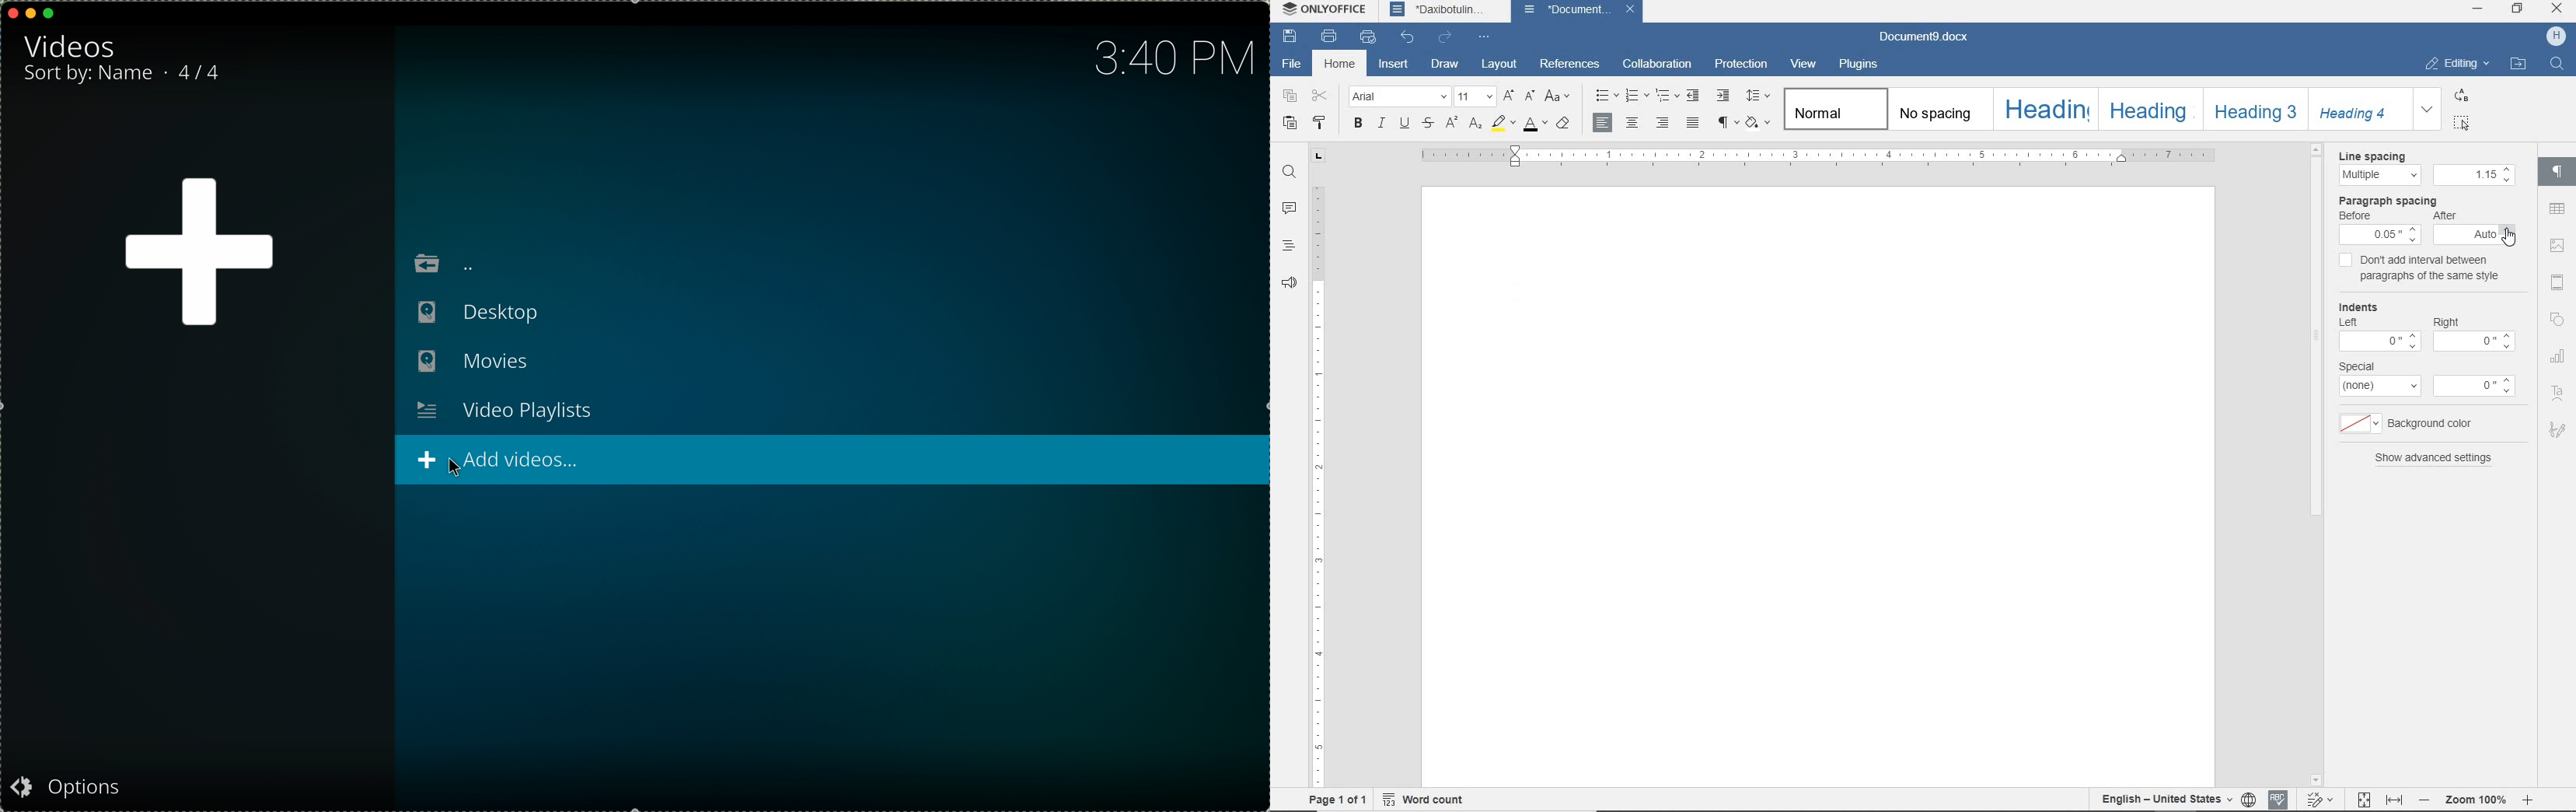 This screenshot has height=812, width=2576. Describe the element at coordinates (505, 410) in the screenshot. I see `video playlists` at that location.